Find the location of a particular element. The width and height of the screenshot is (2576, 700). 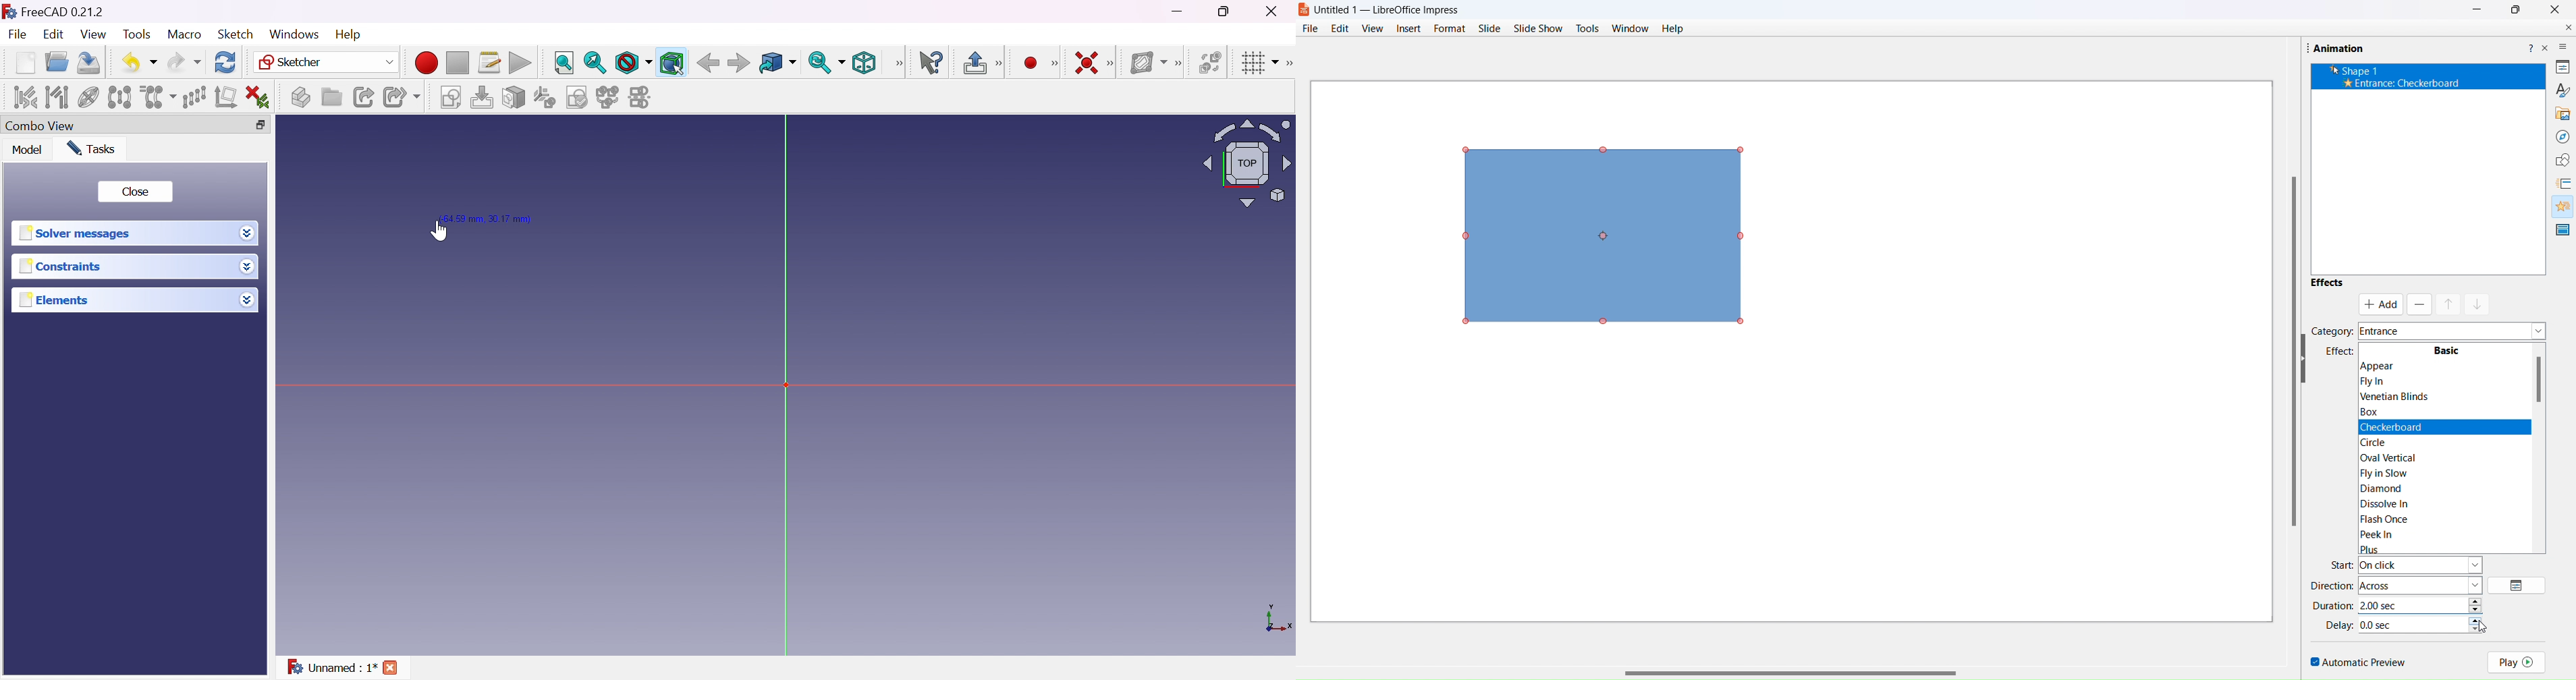

Toggle grid is located at coordinates (1257, 63).